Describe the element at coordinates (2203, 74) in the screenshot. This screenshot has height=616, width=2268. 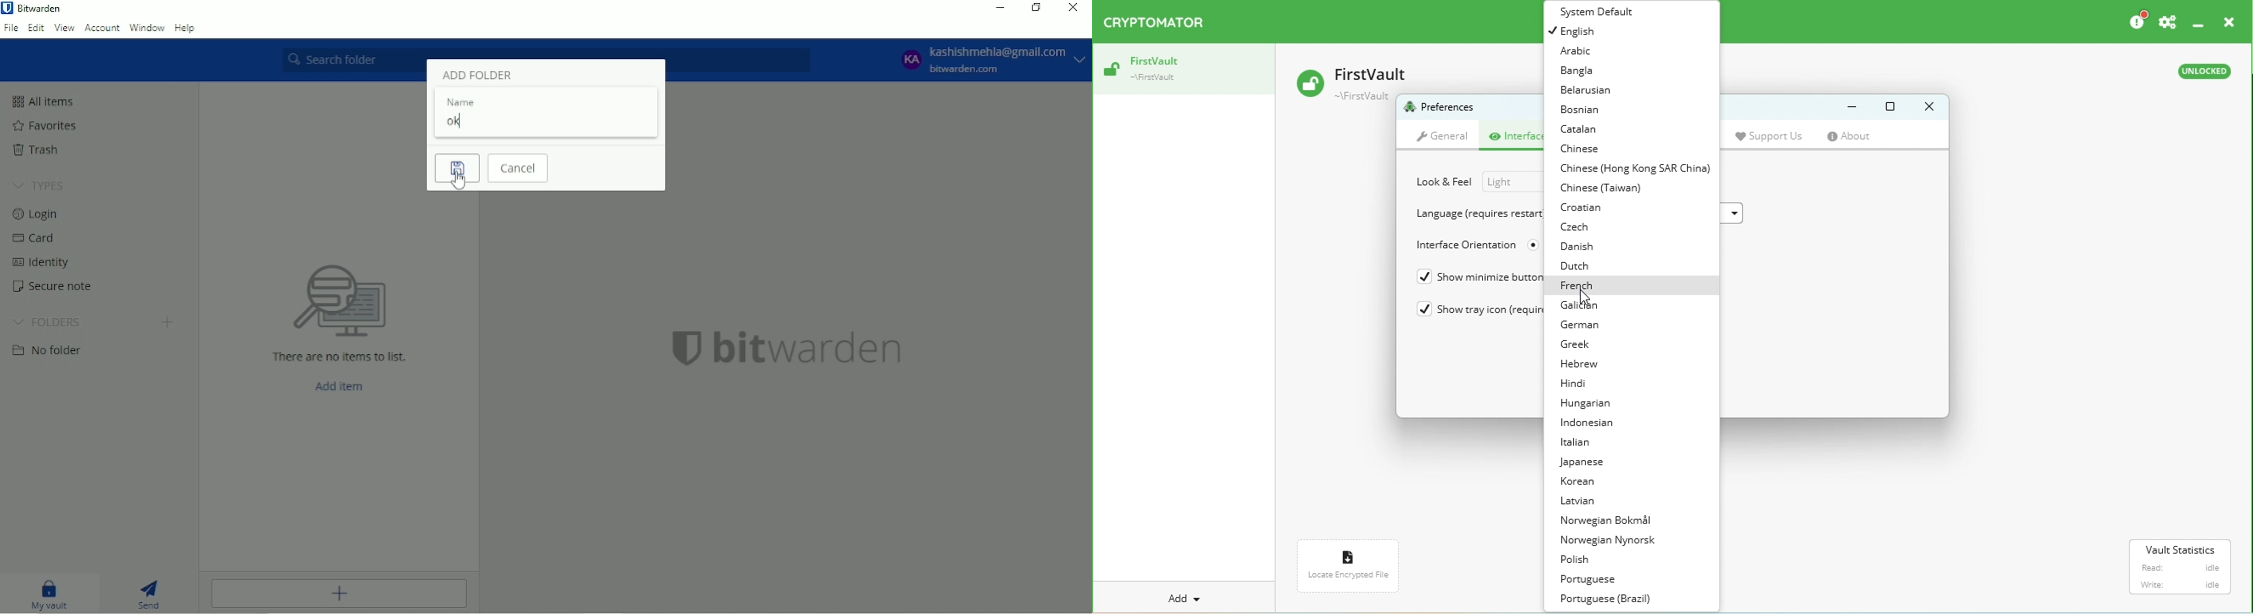
I see `Unlocked` at that location.